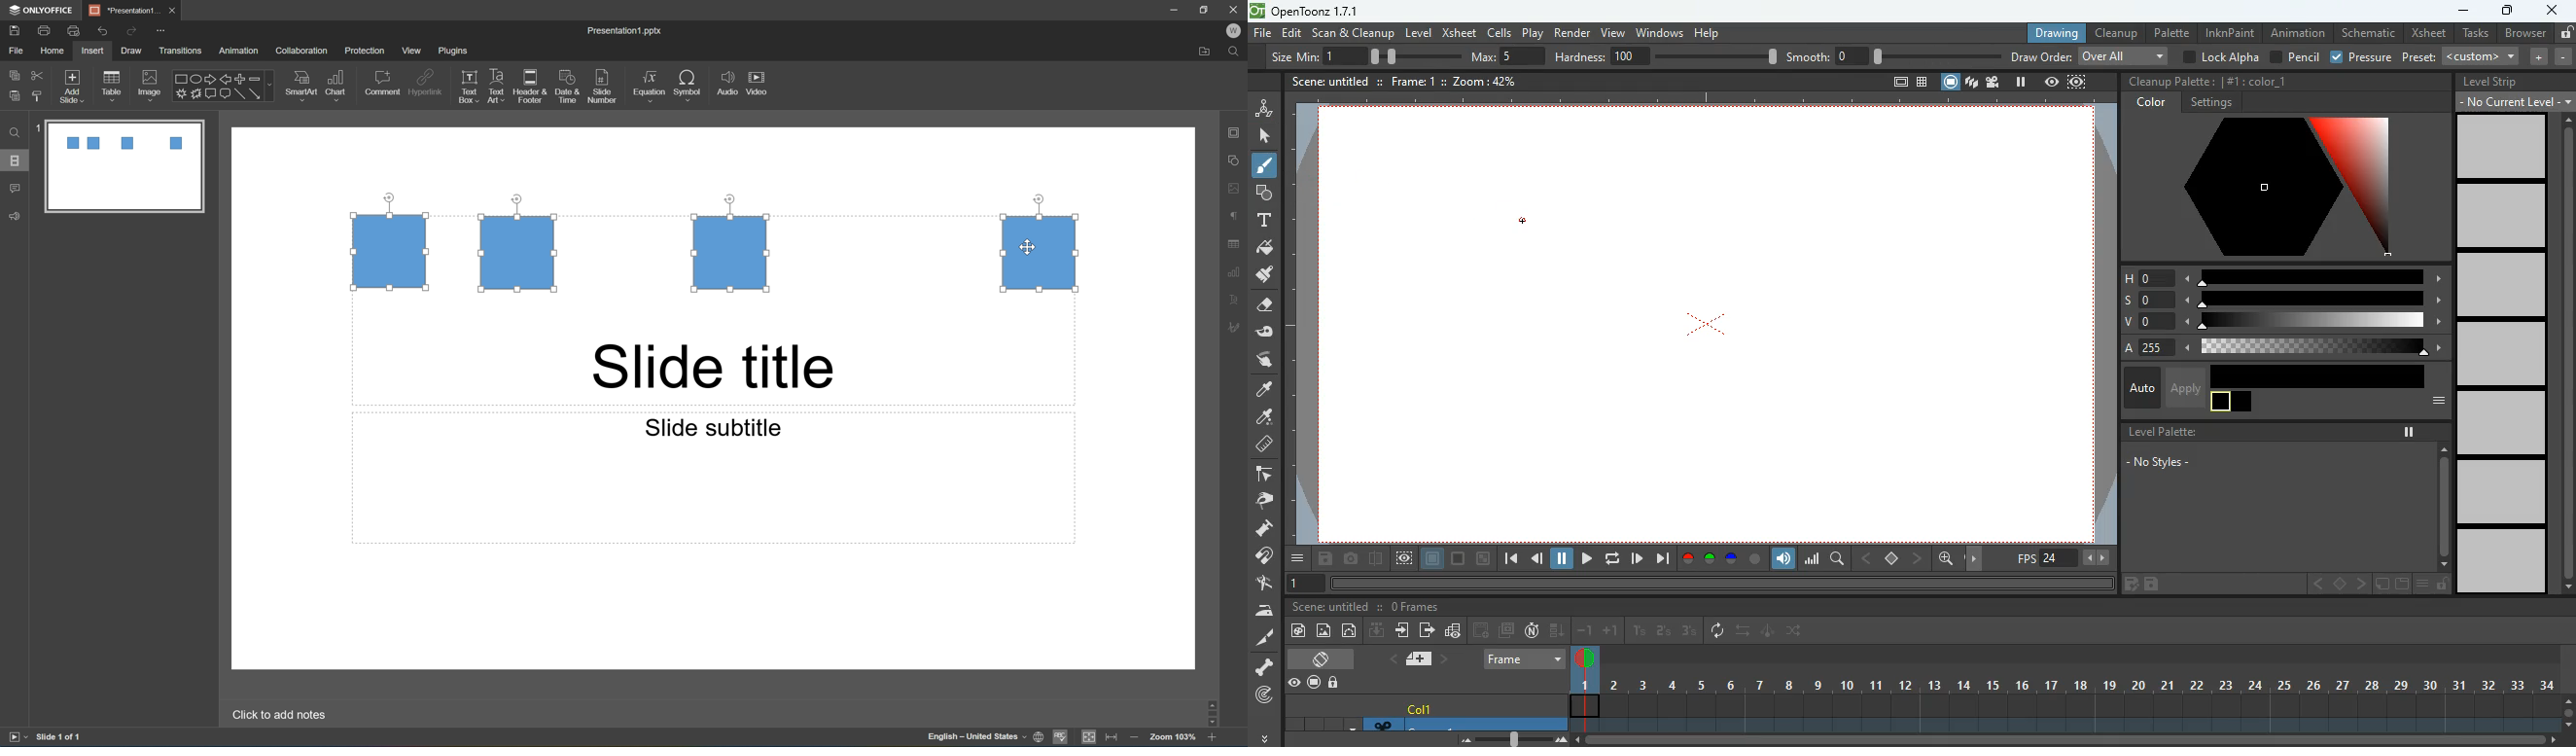 The image size is (2576, 756). What do you see at coordinates (1784, 559) in the screenshot?
I see `volume` at bounding box center [1784, 559].